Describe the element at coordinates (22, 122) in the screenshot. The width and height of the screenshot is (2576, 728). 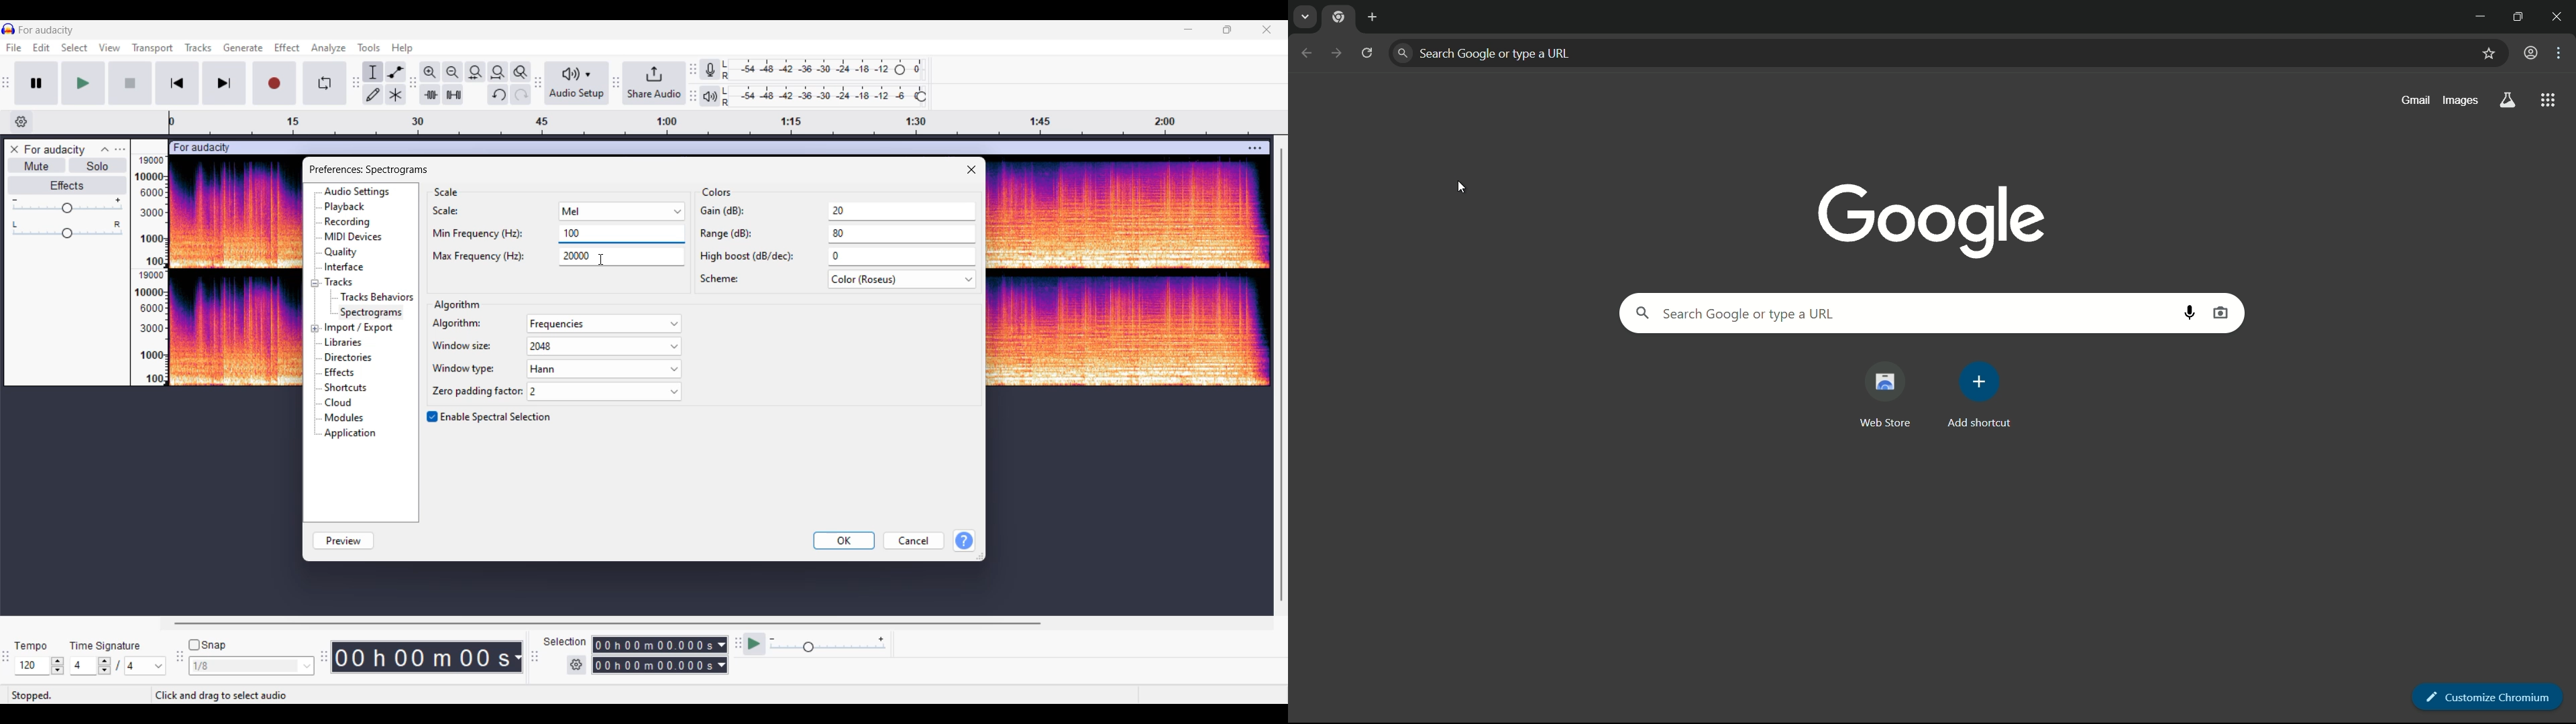
I see `Timeline options` at that location.